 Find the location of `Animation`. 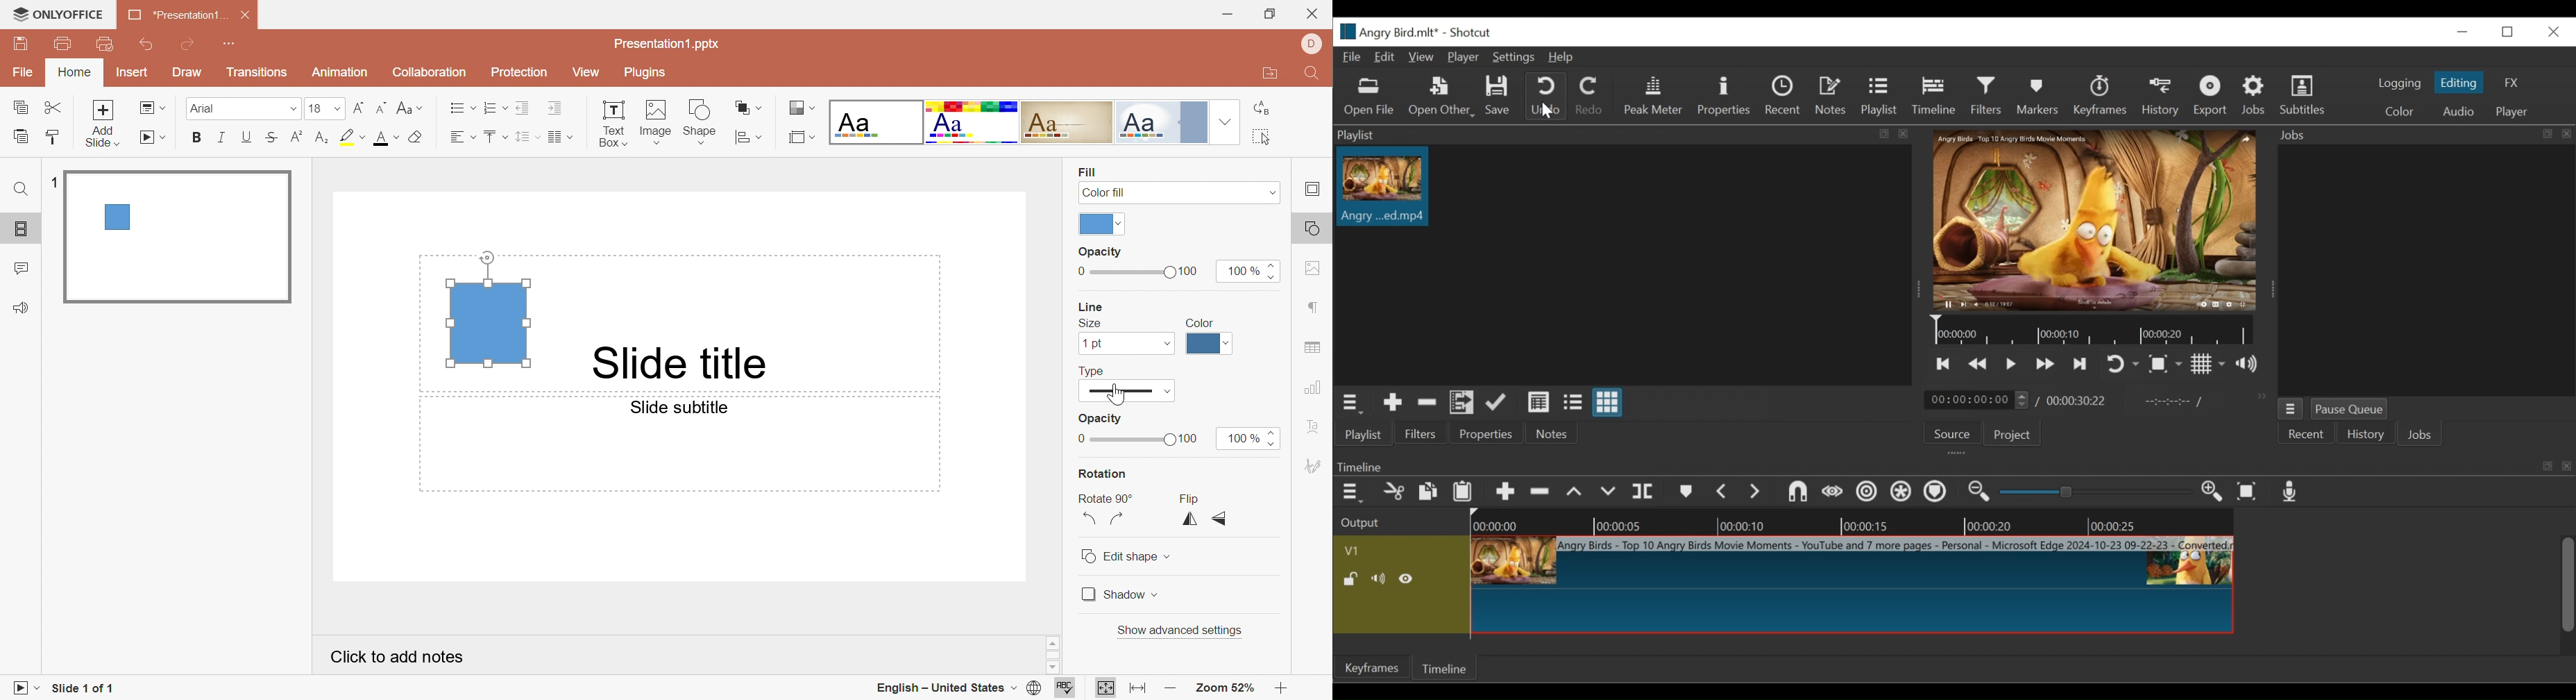

Animation is located at coordinates (343, 71).